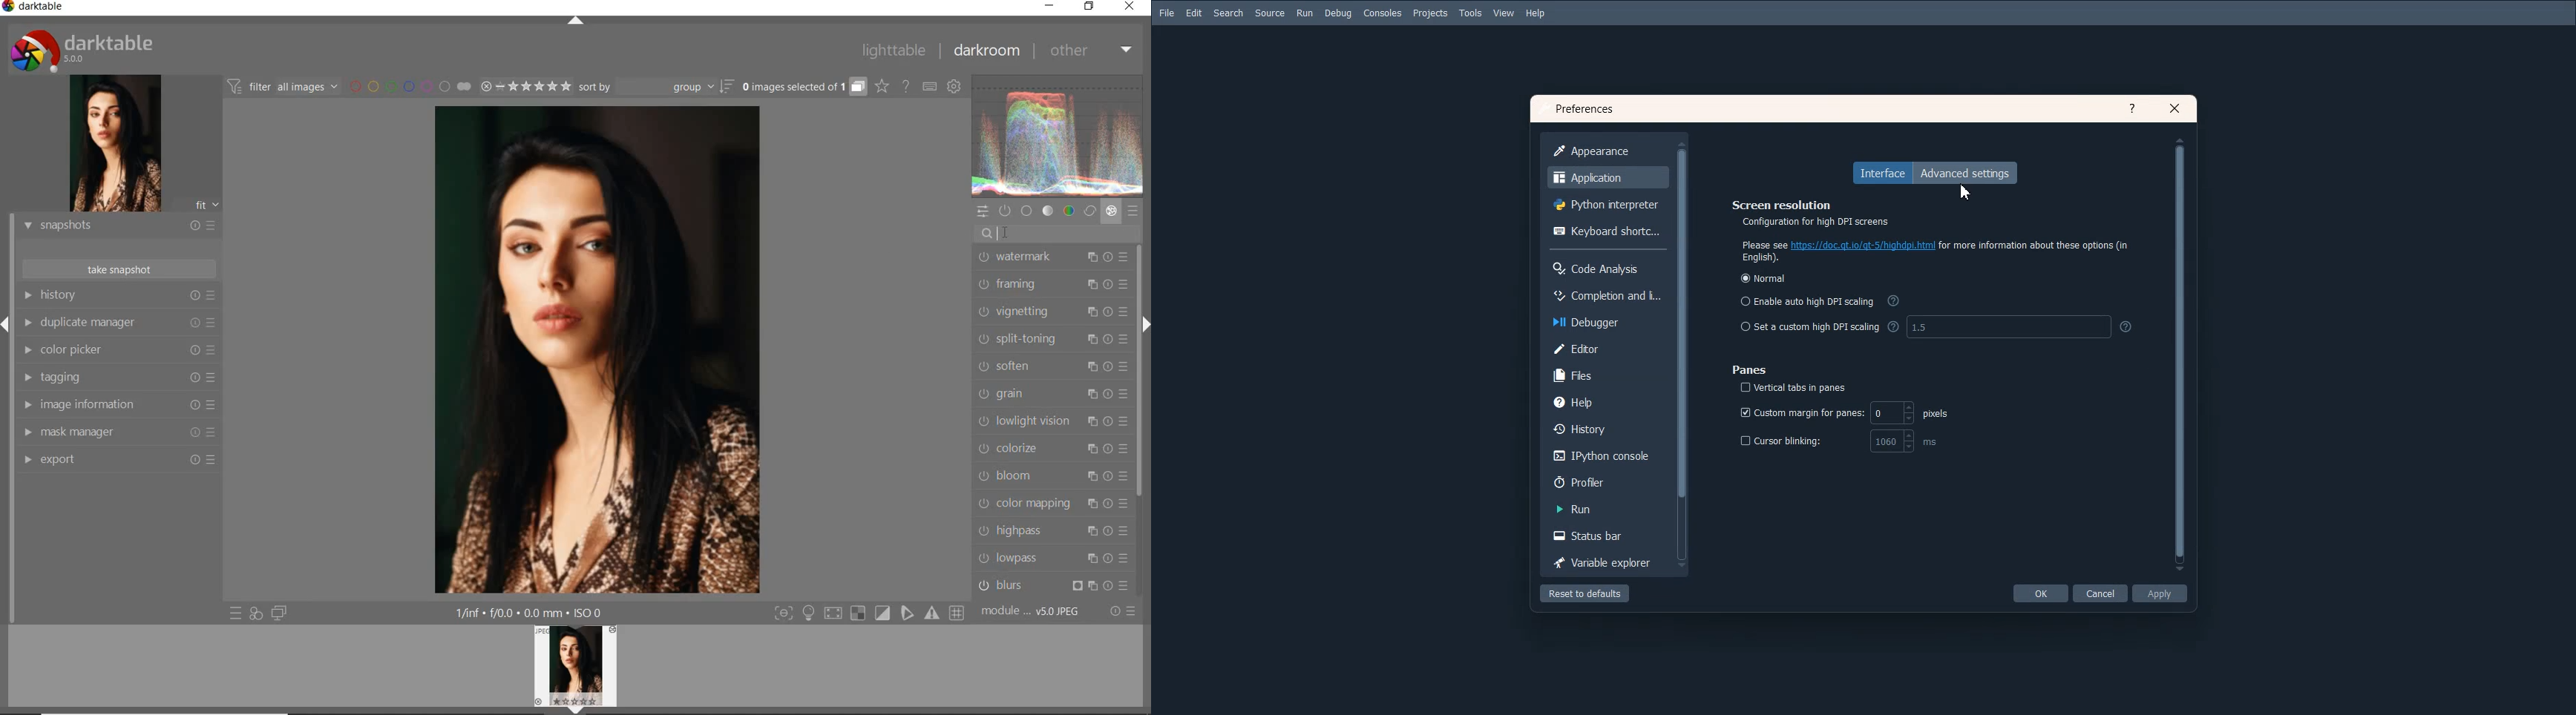  I want to click on Editor, so click(1607, 348).